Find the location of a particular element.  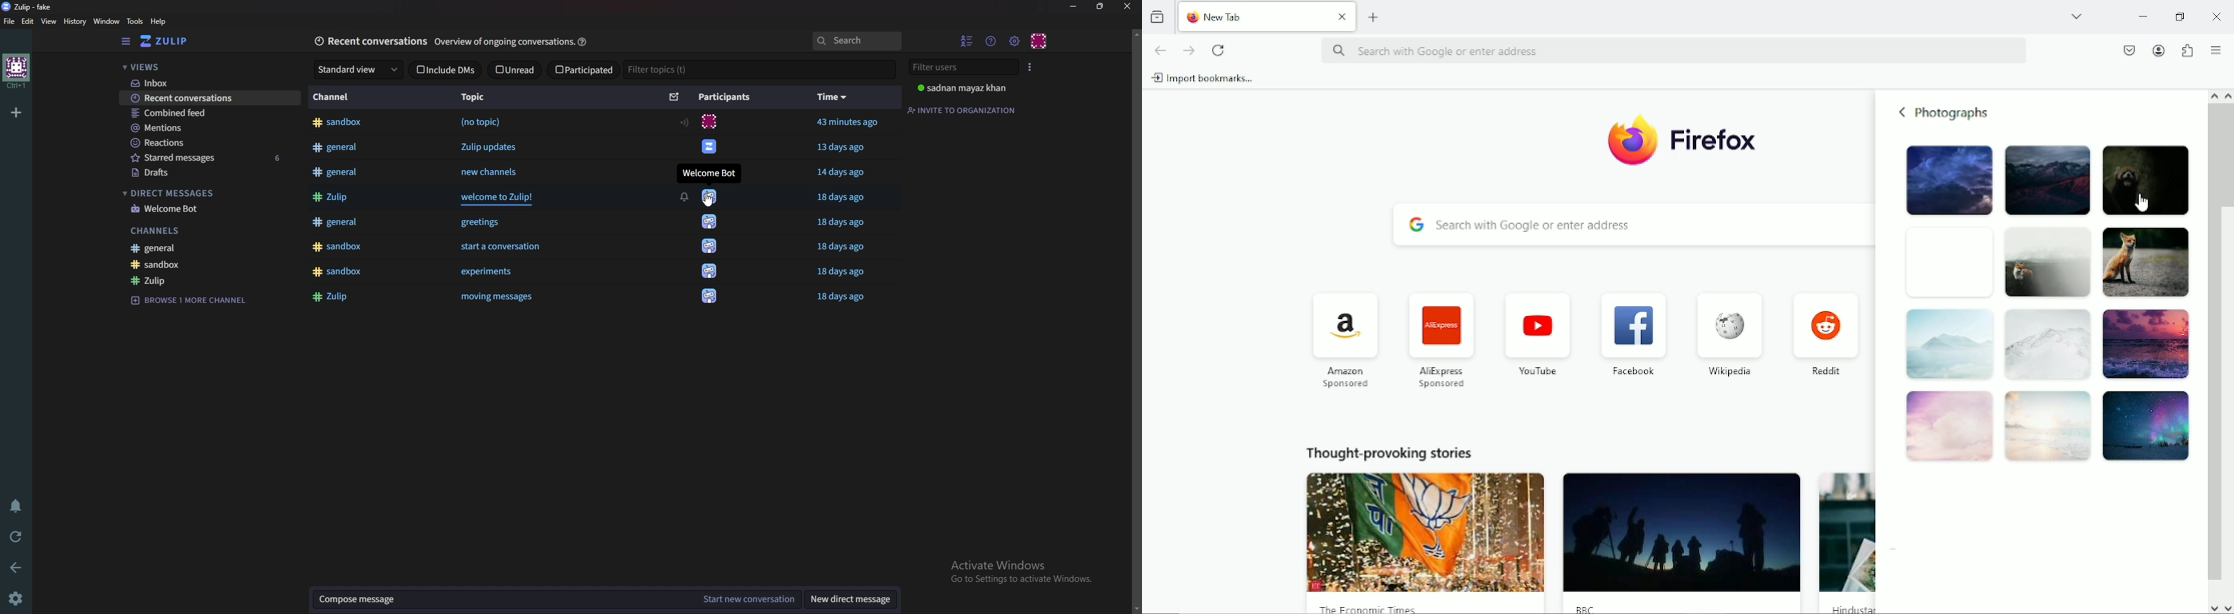

close is located at coordinates (1341, 14).